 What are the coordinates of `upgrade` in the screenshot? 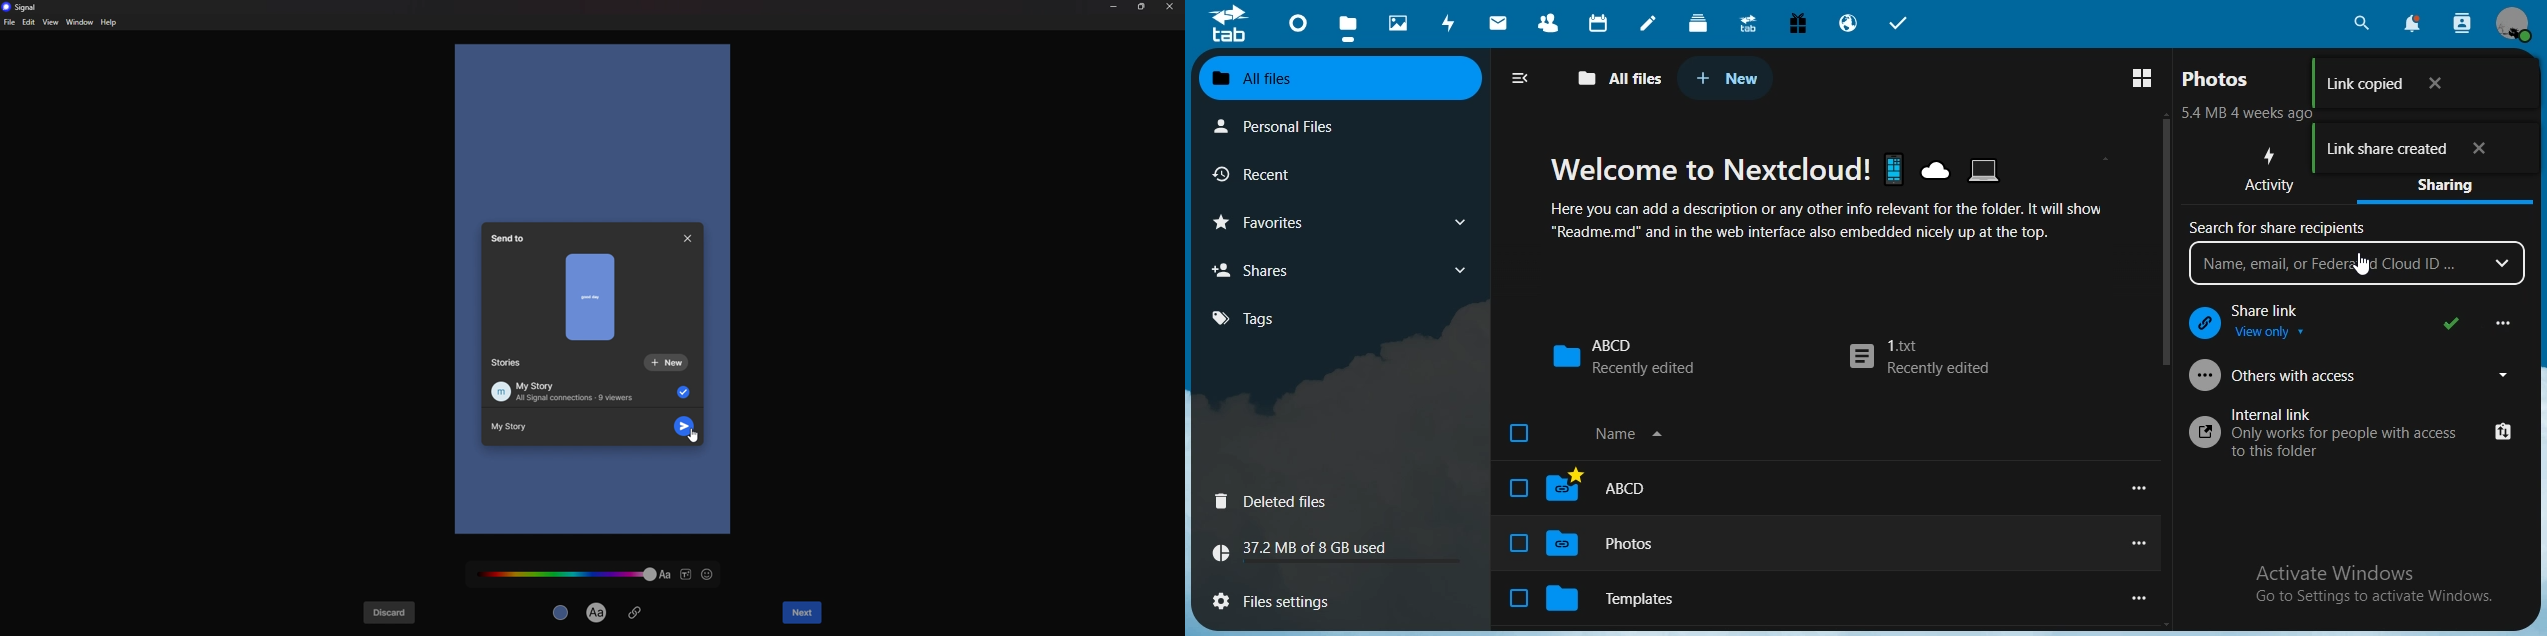 It's located at (1752, 26).